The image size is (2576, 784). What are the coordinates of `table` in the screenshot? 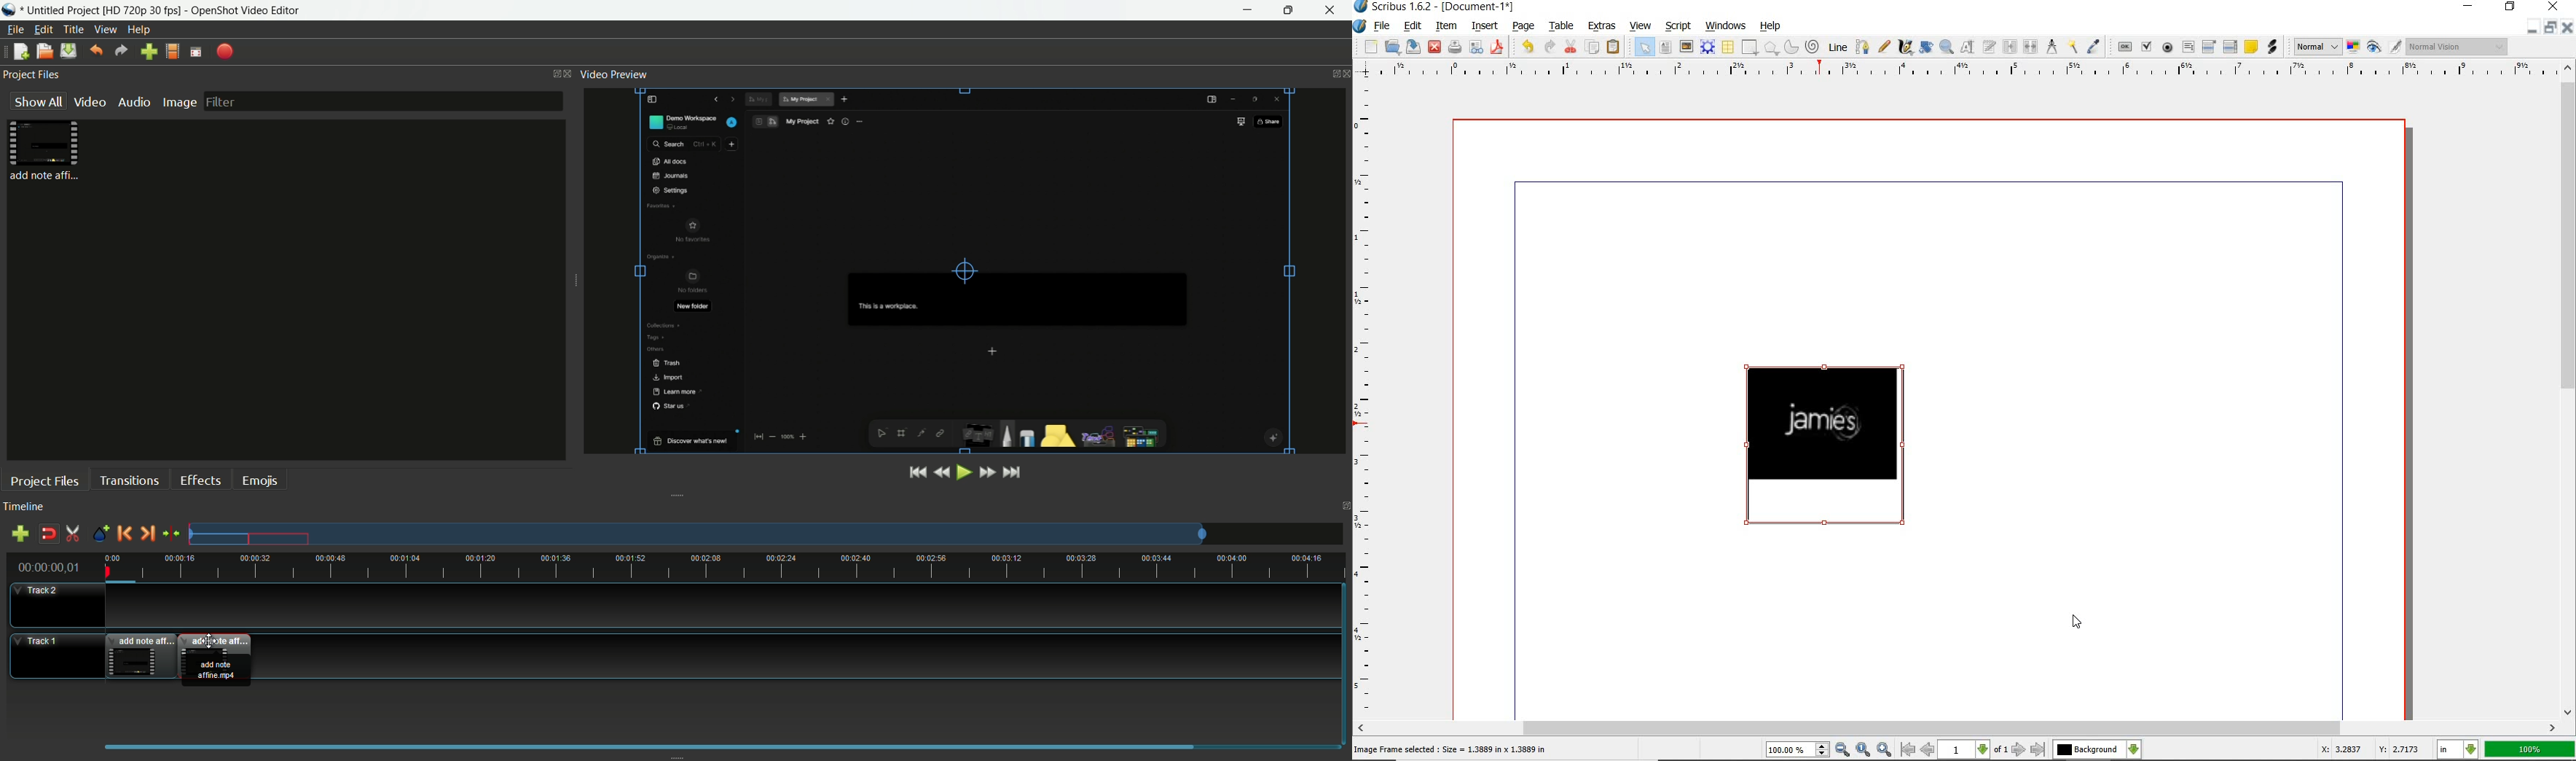 It's located at (1560, 25).